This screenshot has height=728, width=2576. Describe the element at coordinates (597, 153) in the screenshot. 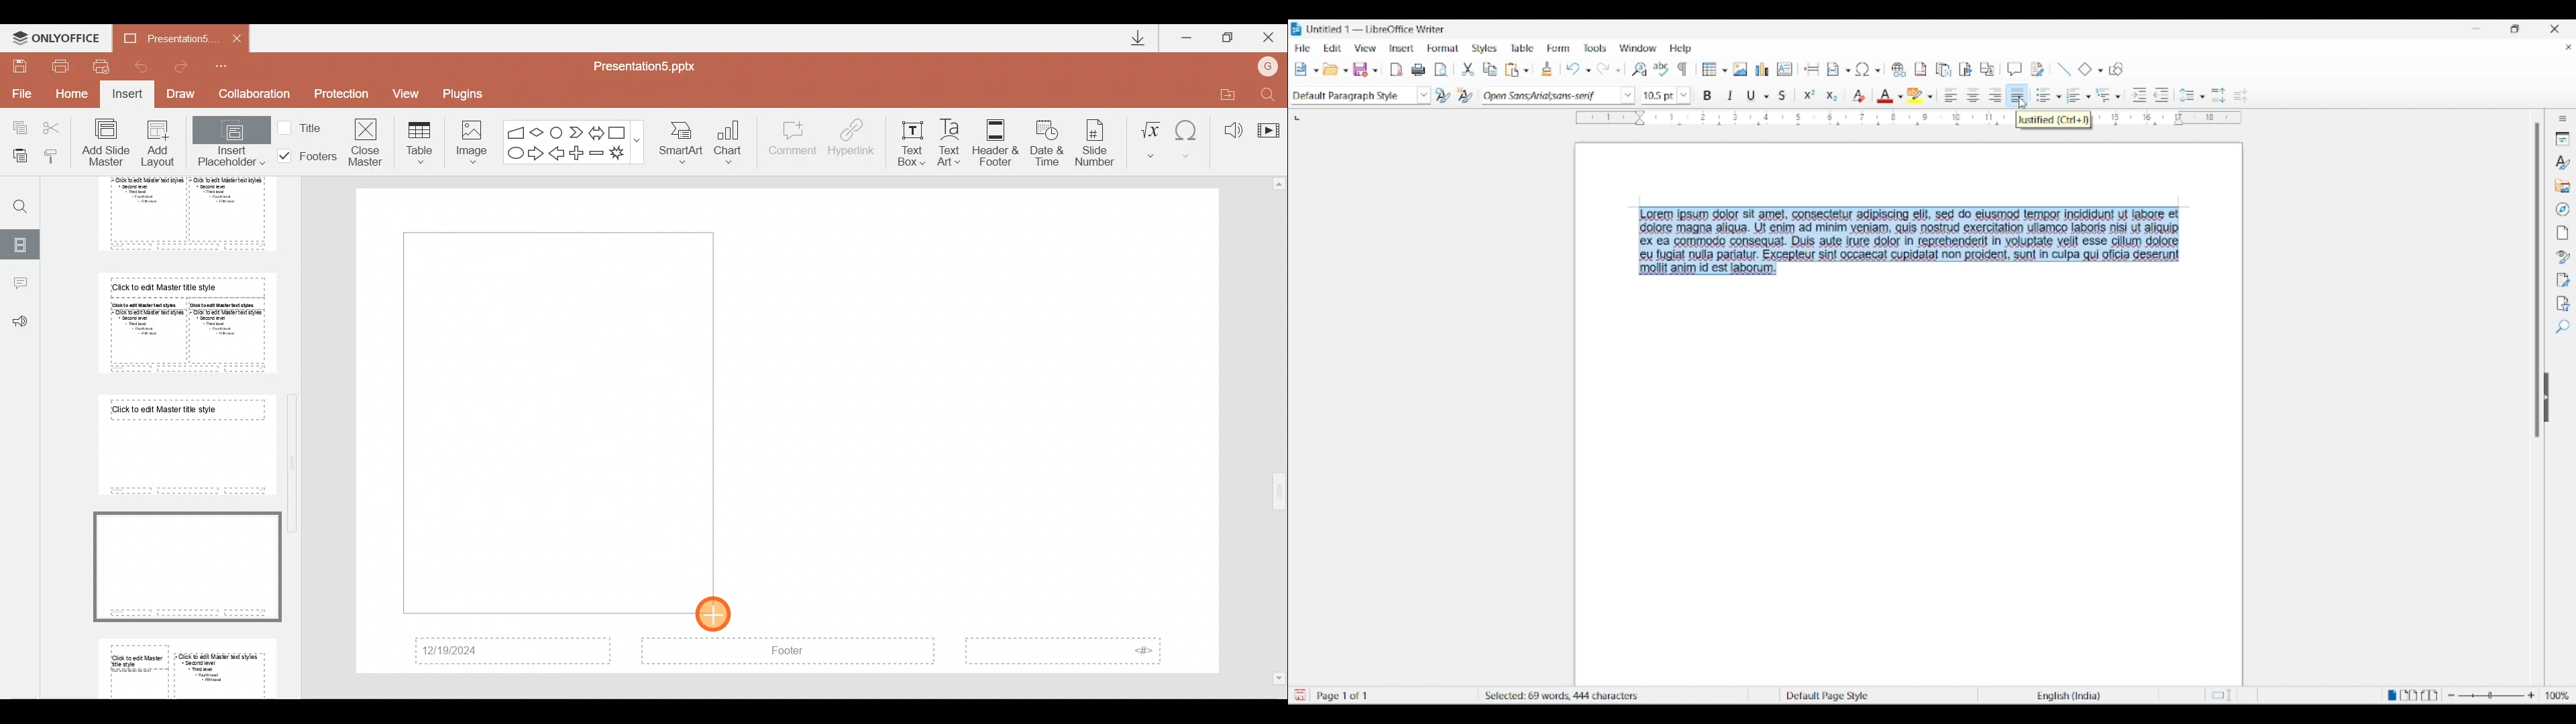

I see `Minus` at that location.